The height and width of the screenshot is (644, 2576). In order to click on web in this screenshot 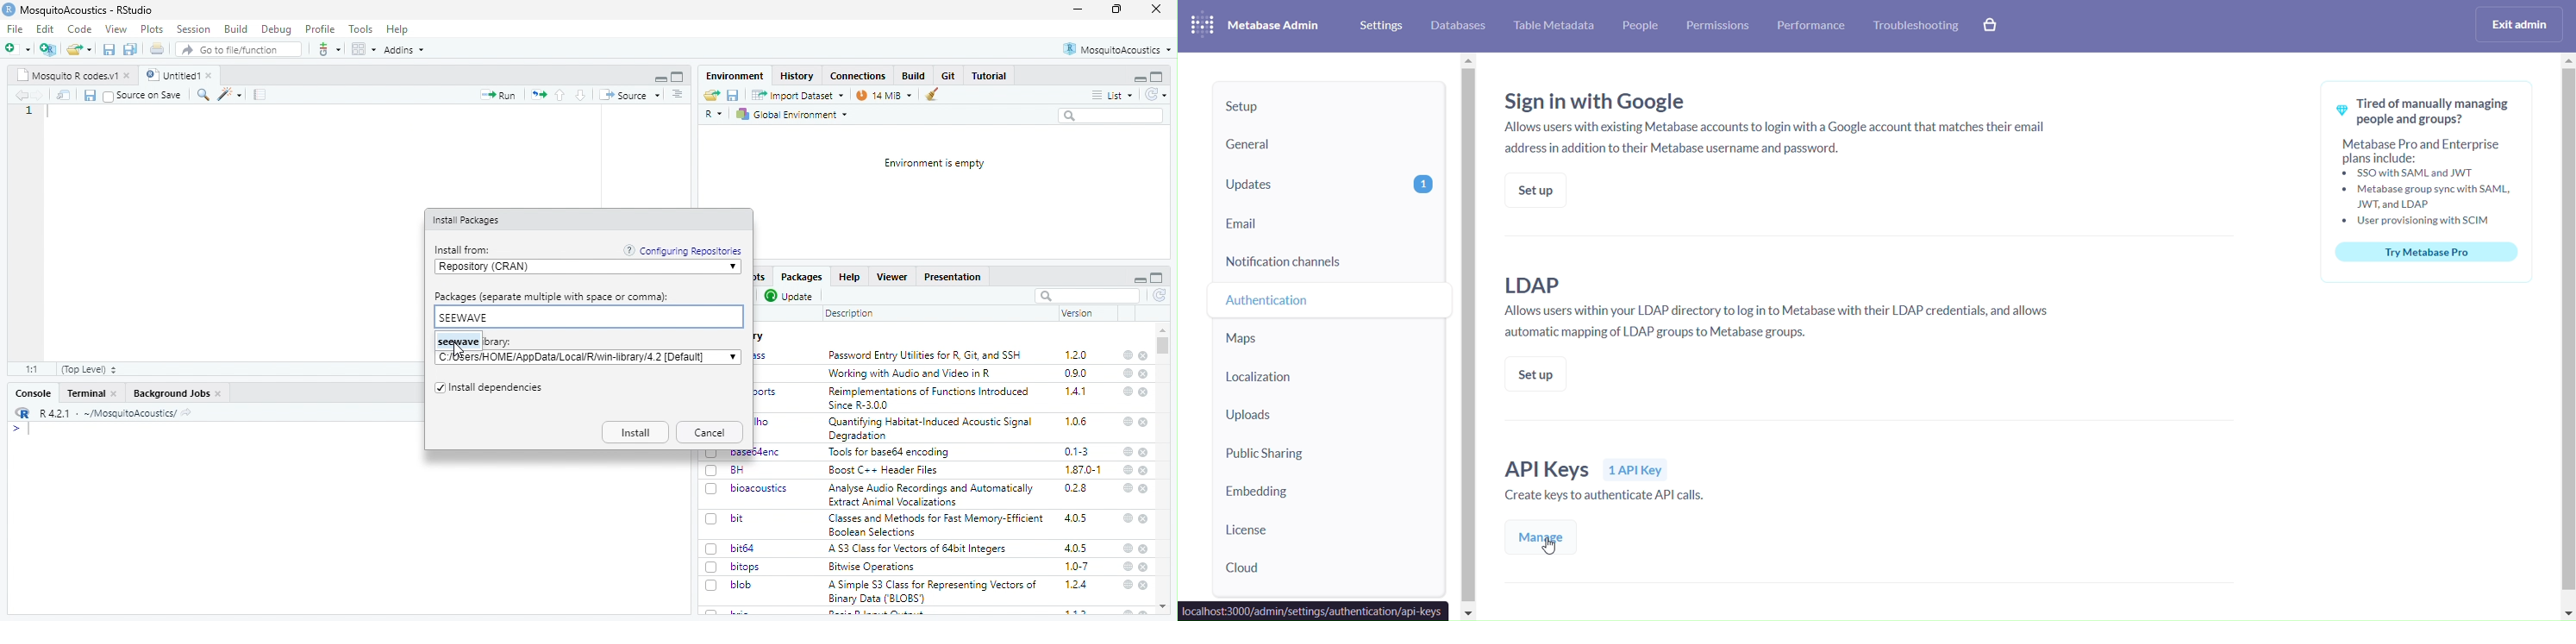, I will do `click(1128, 391)`.